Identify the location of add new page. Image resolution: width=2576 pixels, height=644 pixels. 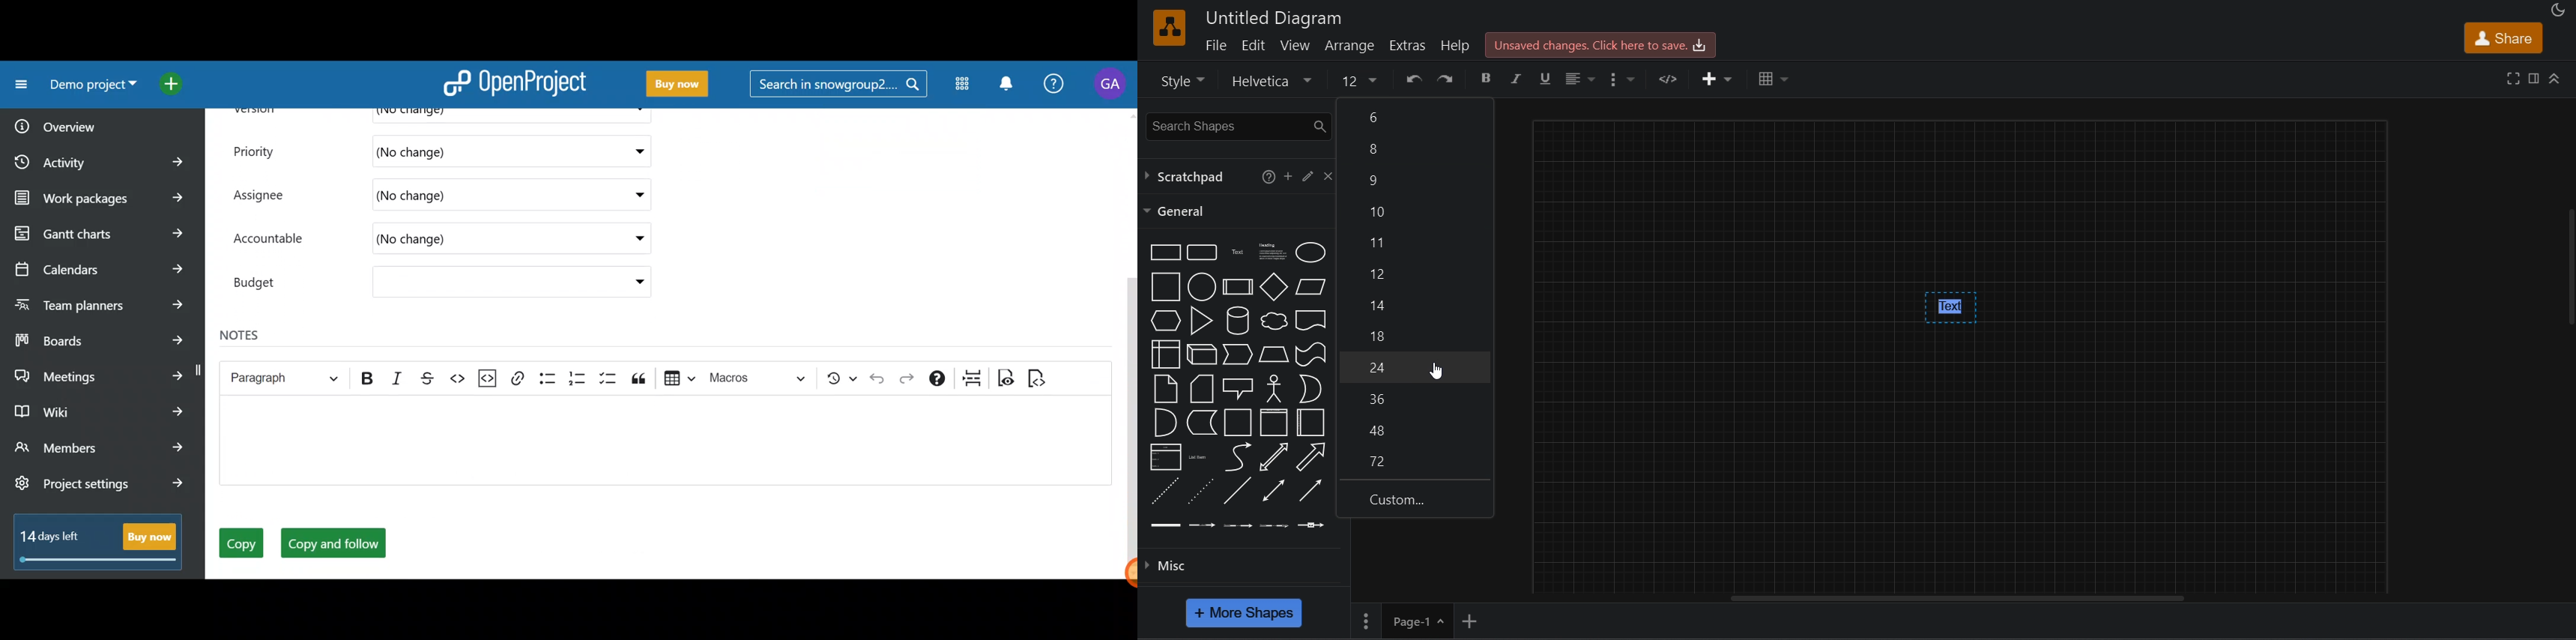
(1470, 621).